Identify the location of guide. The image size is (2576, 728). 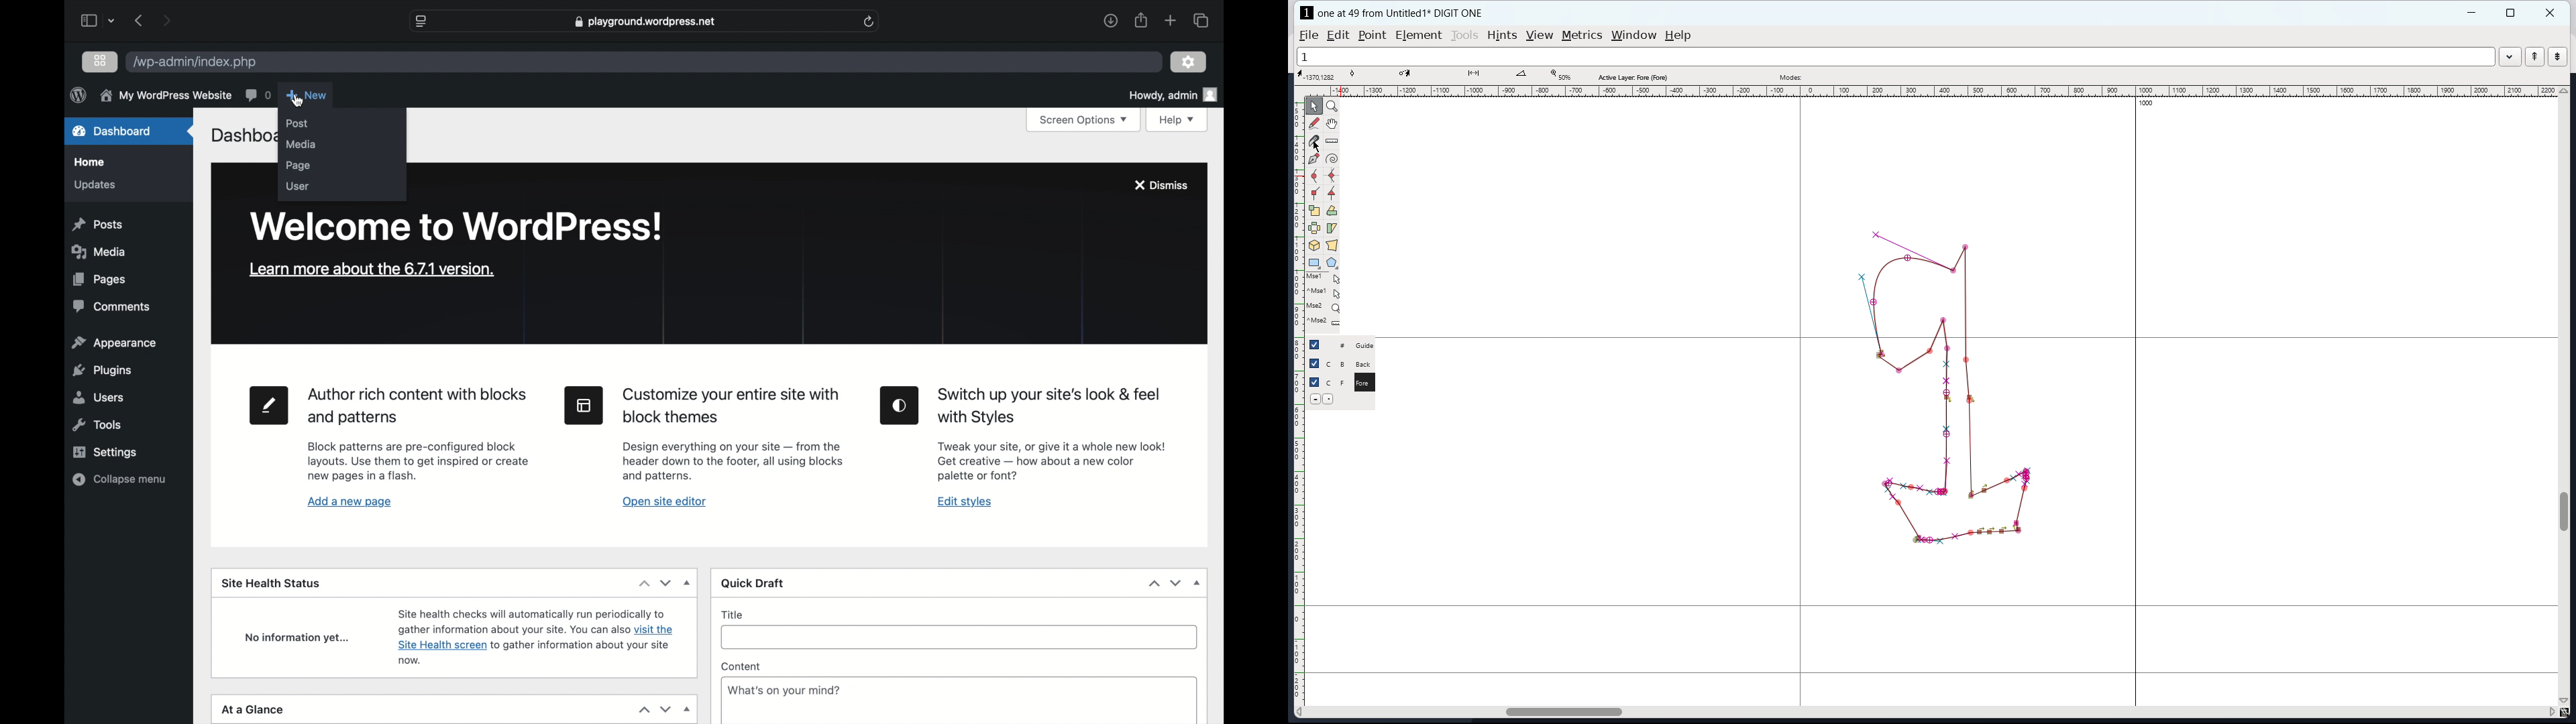
(1368, 345).